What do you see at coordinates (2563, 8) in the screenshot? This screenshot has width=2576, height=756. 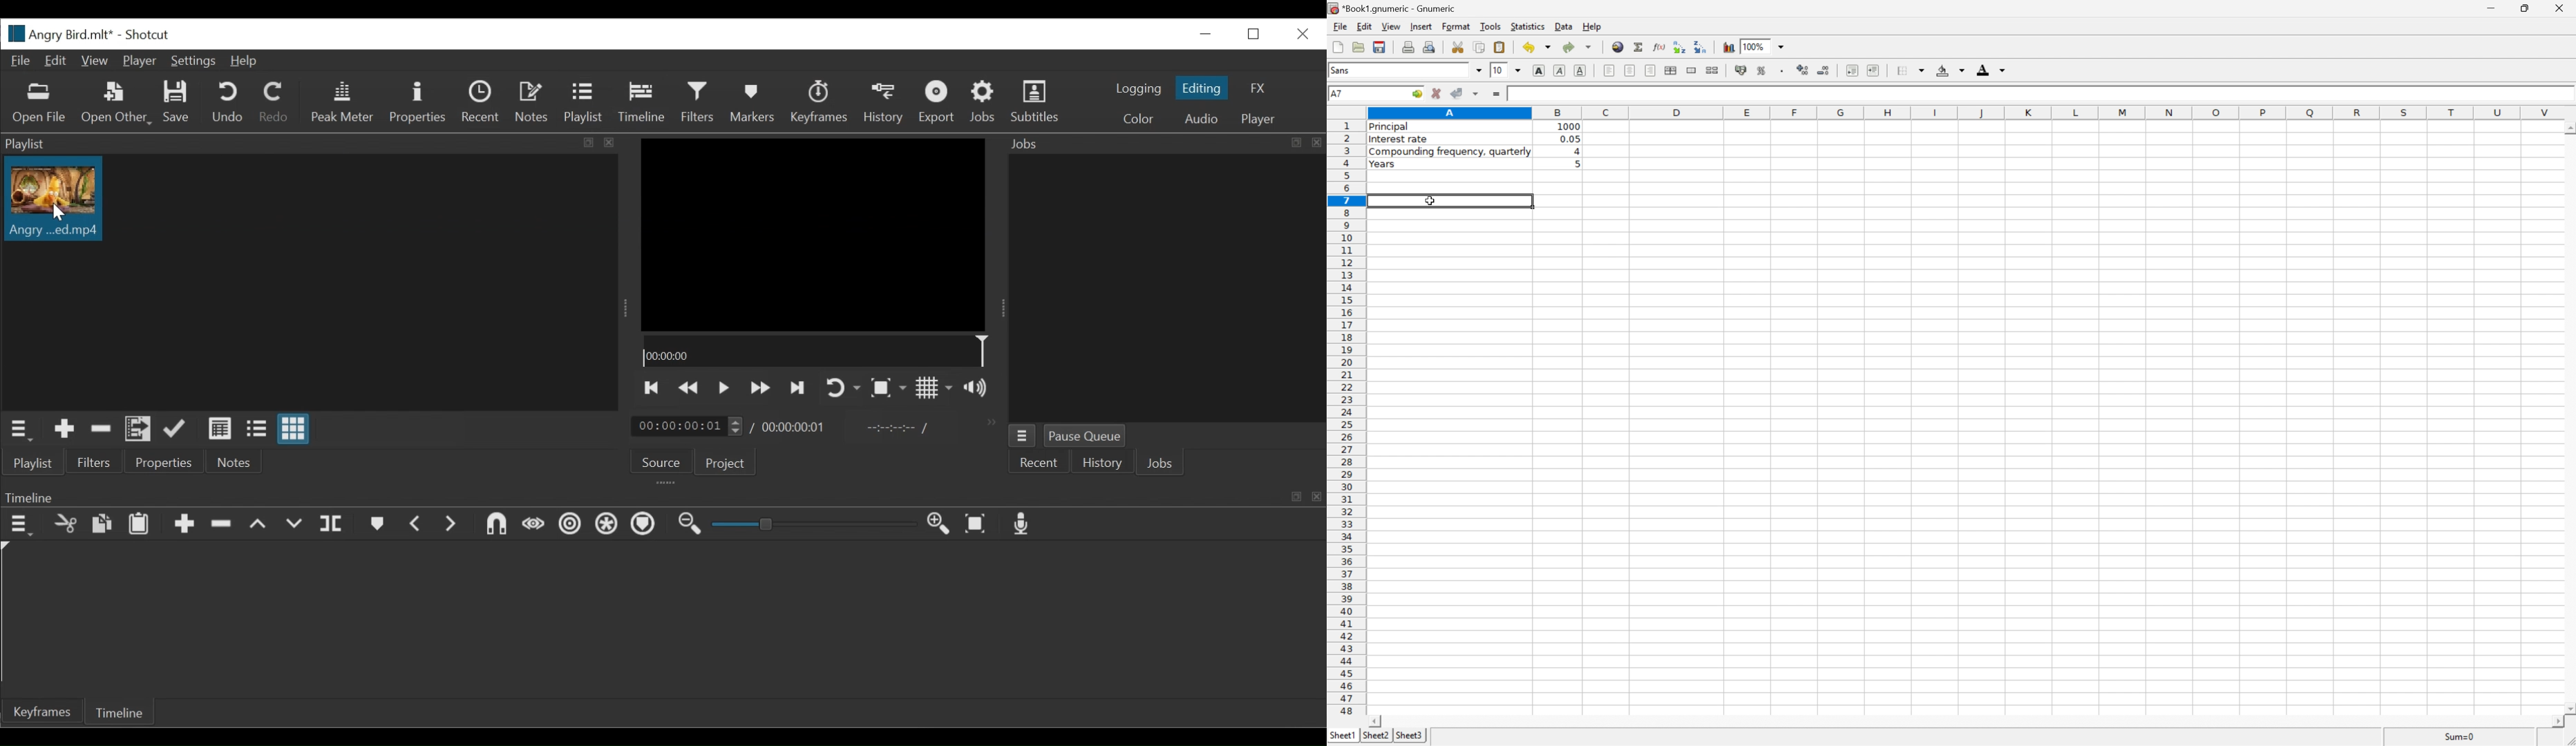 I see `close` at bounding box center [2563, 8].